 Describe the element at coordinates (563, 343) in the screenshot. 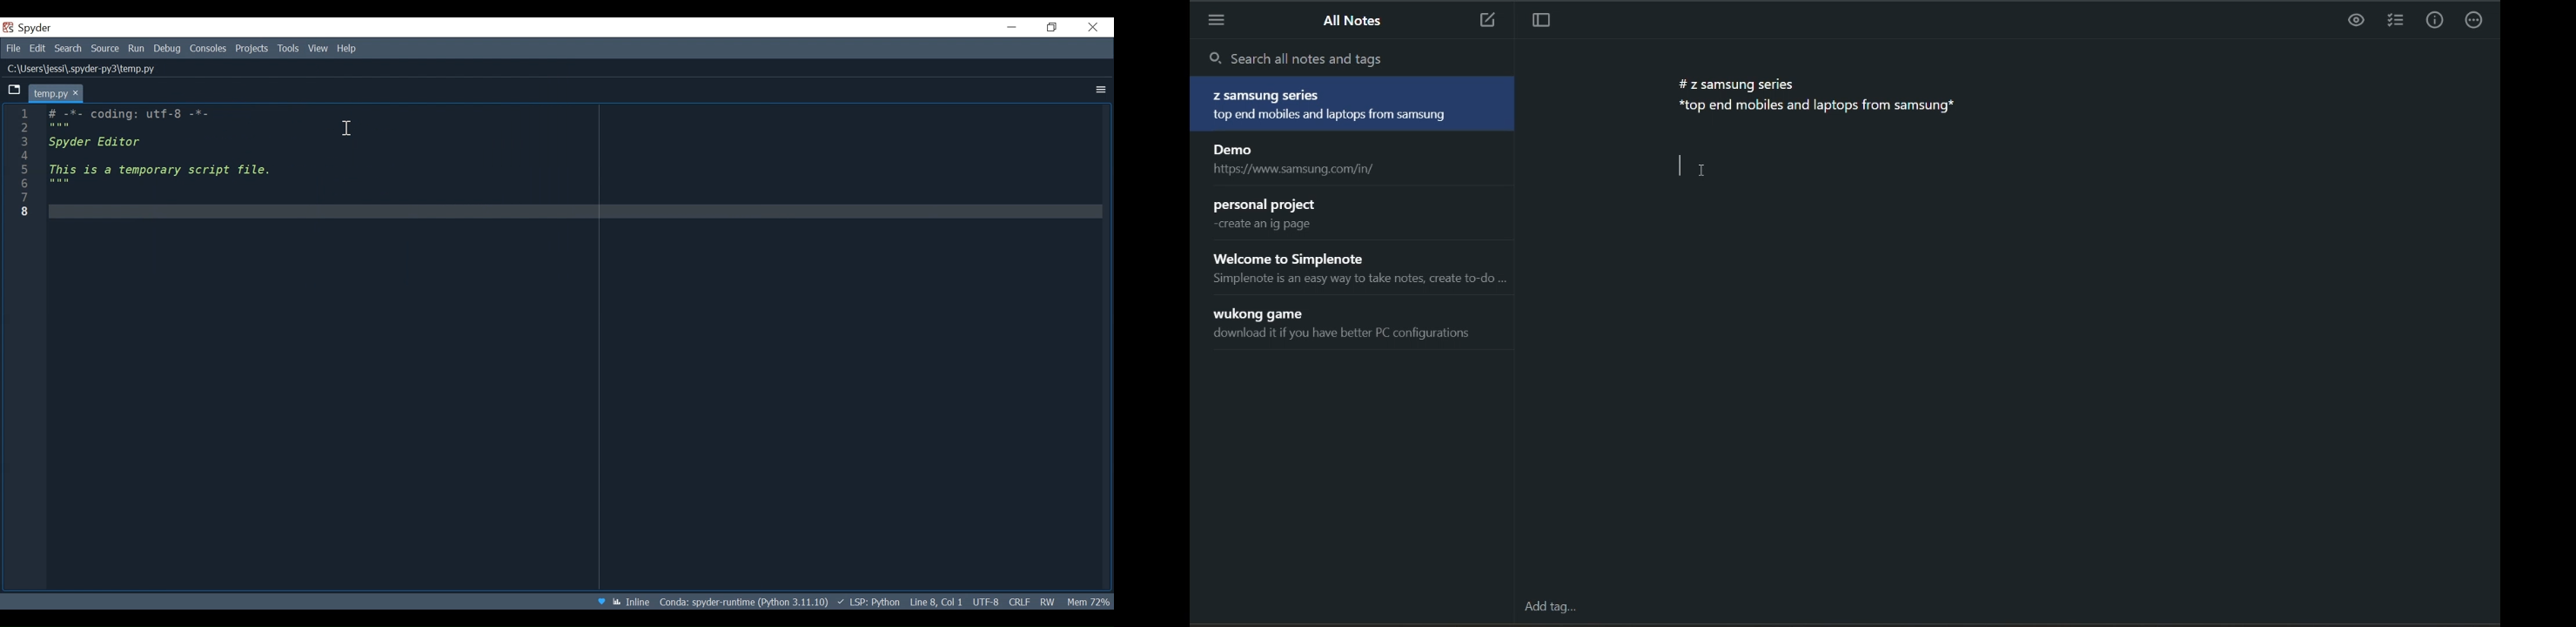

I see `# -%- coding: utT-o -*-
Spyder Editor
This is a temporary script file.` at that location.